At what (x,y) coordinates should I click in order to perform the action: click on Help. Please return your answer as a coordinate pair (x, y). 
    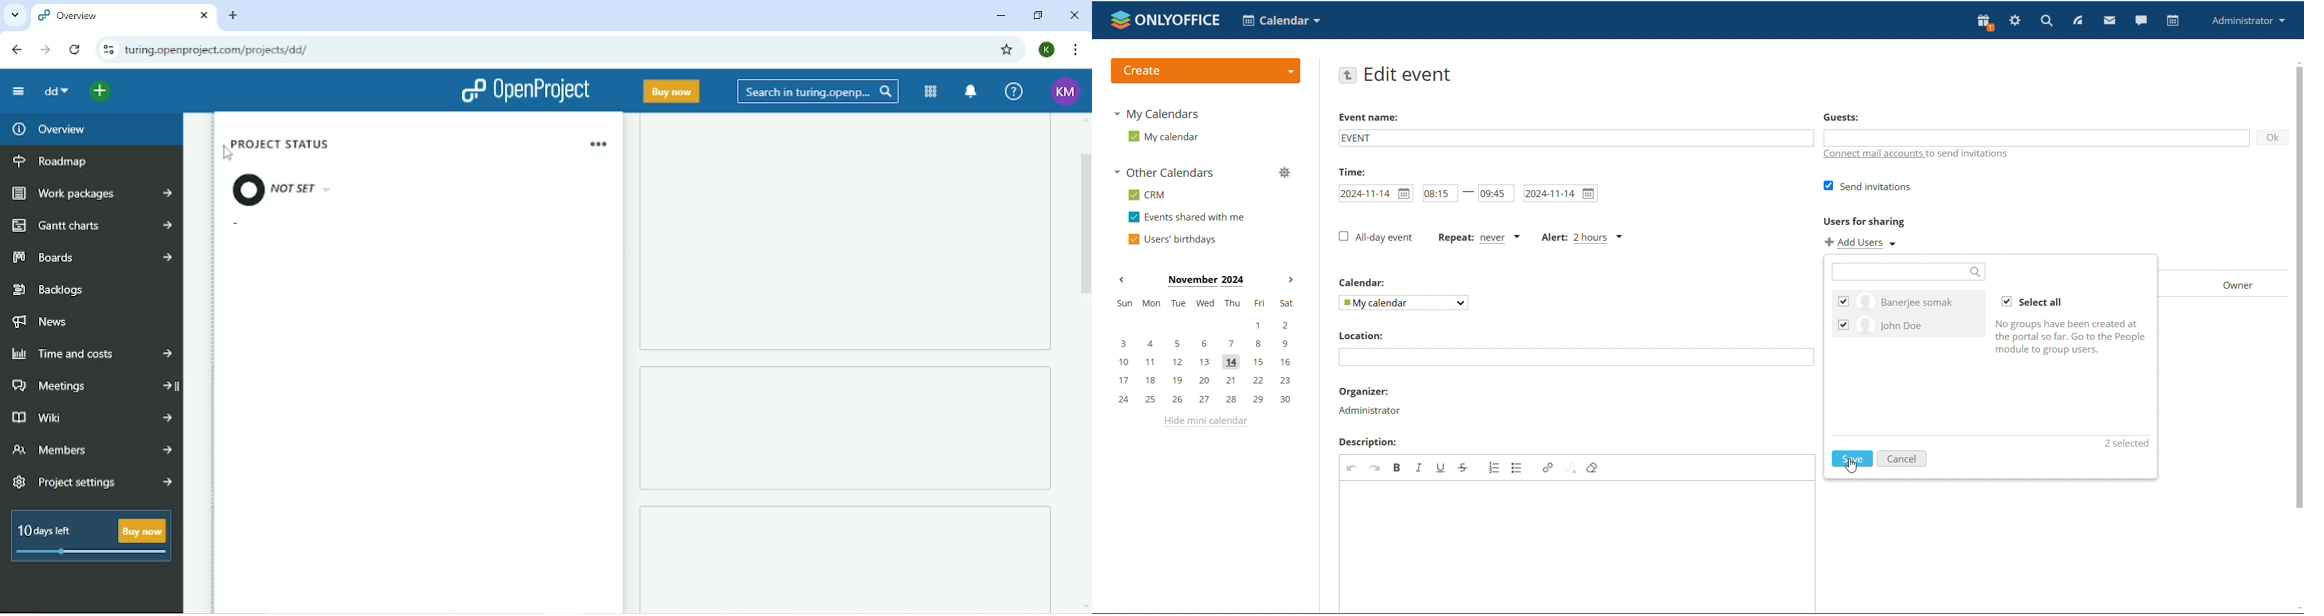
    Looking at the image, I should click on (1015, 92).